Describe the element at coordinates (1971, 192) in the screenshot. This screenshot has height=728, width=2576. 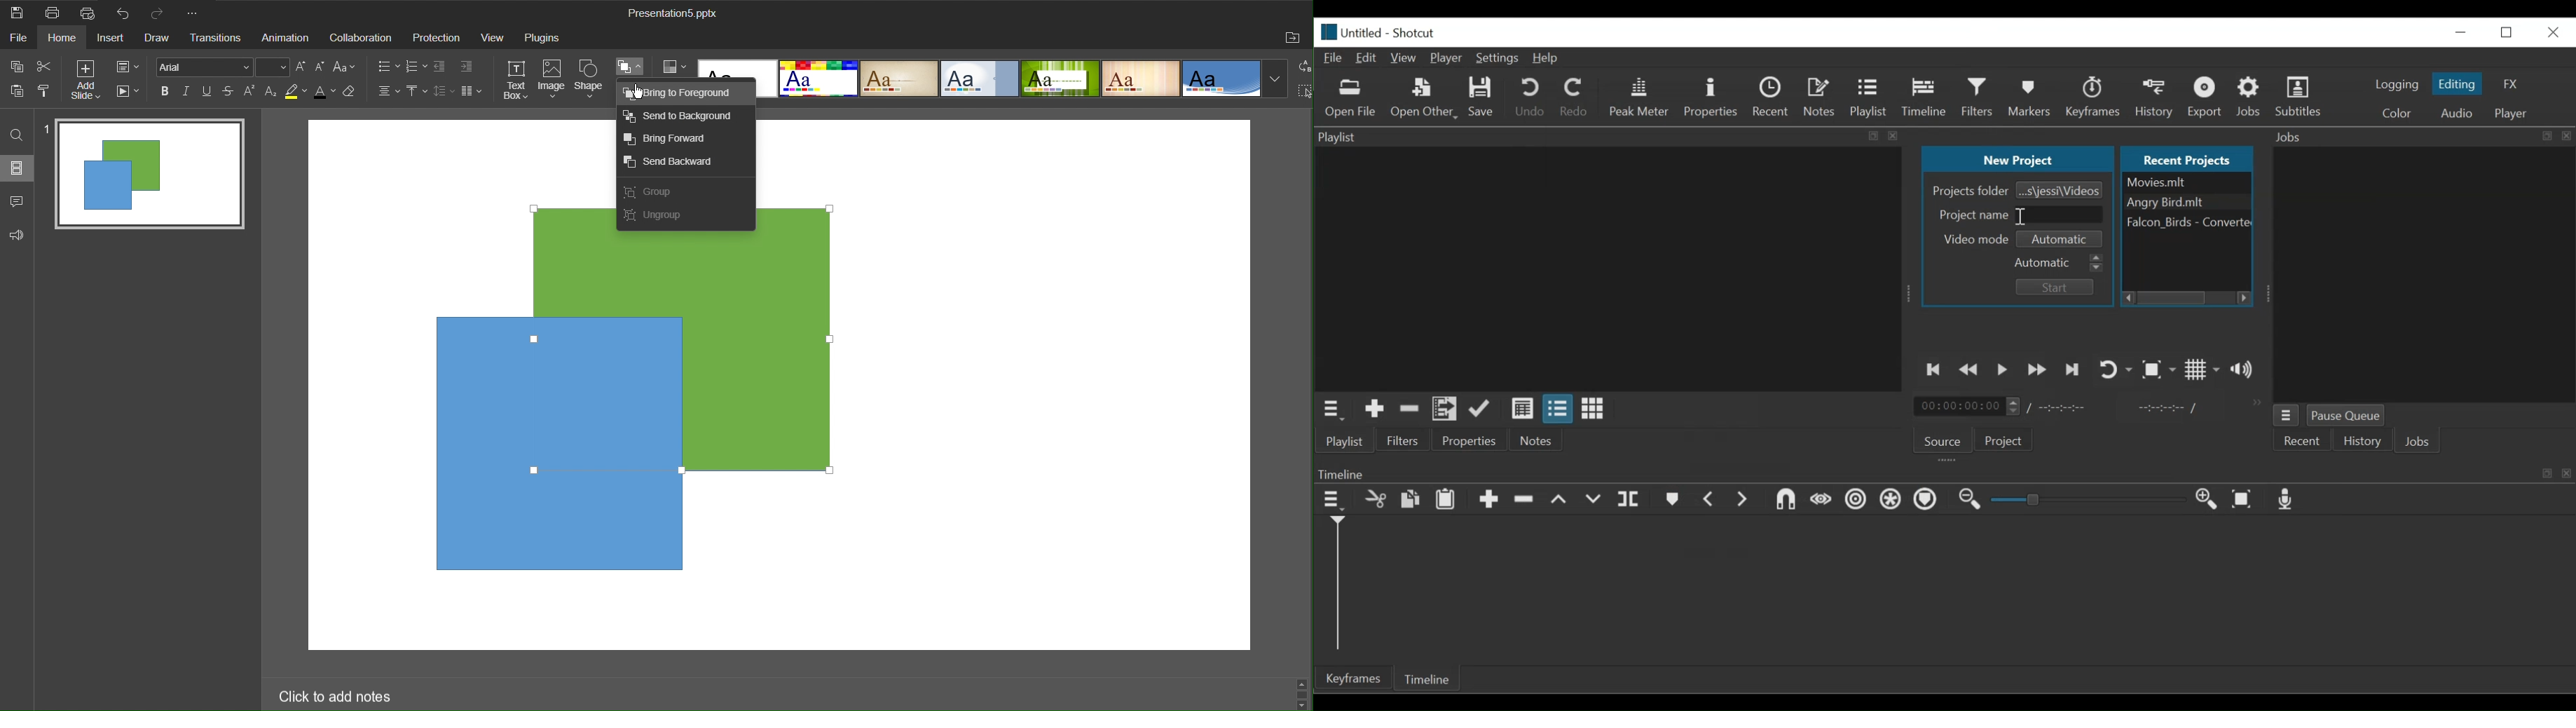
I see `Projects Folder` at that location.